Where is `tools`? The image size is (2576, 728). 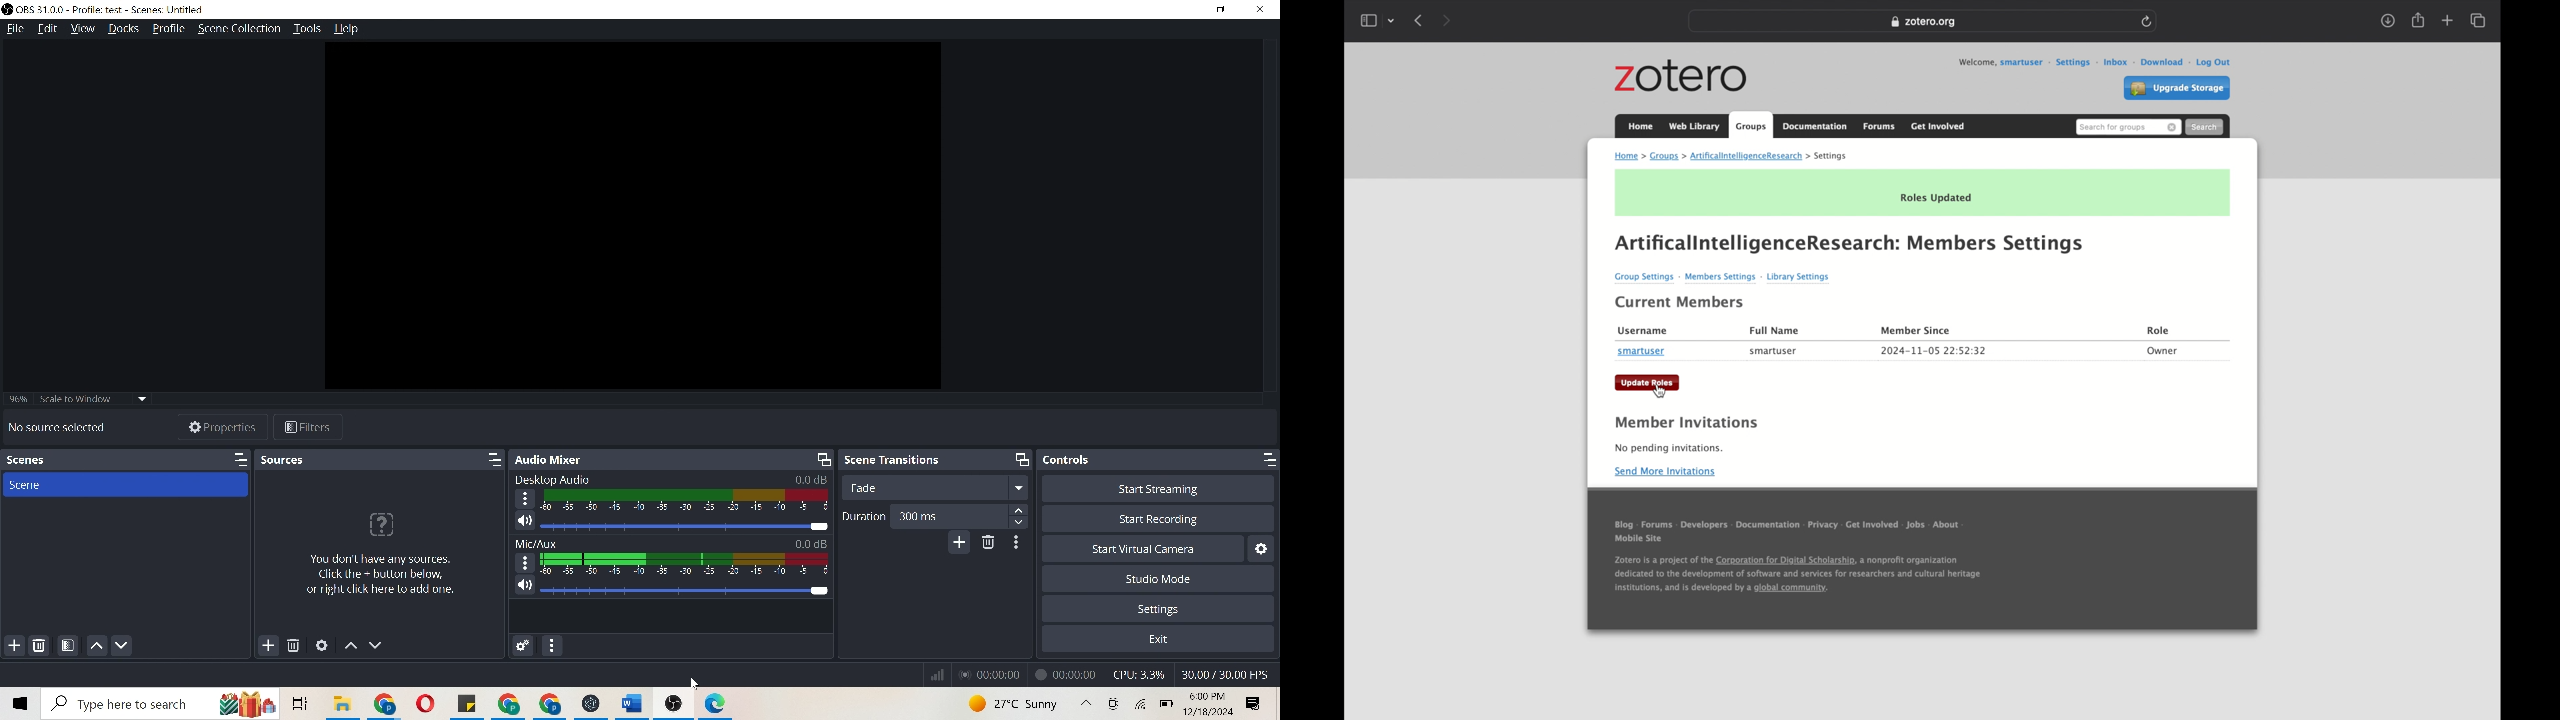
tools is located at coordinates (309, 27).